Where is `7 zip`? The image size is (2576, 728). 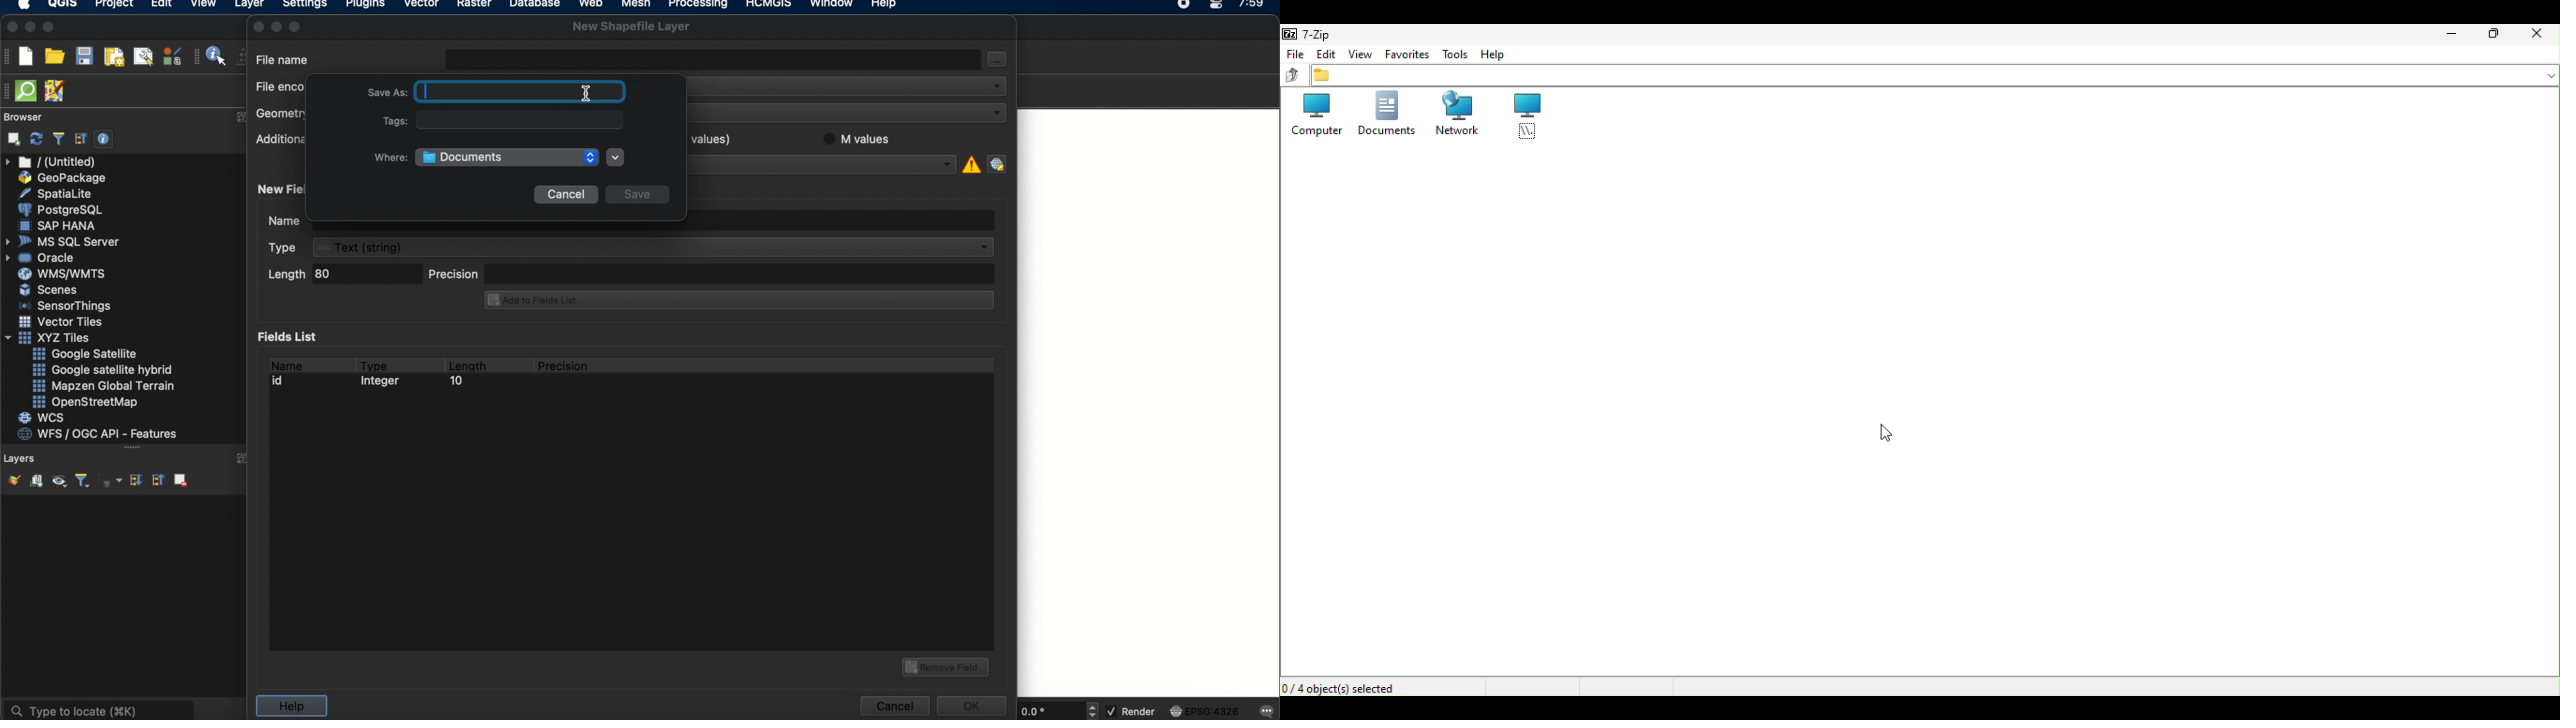 7 zip is located at coordinates (1311, 33).